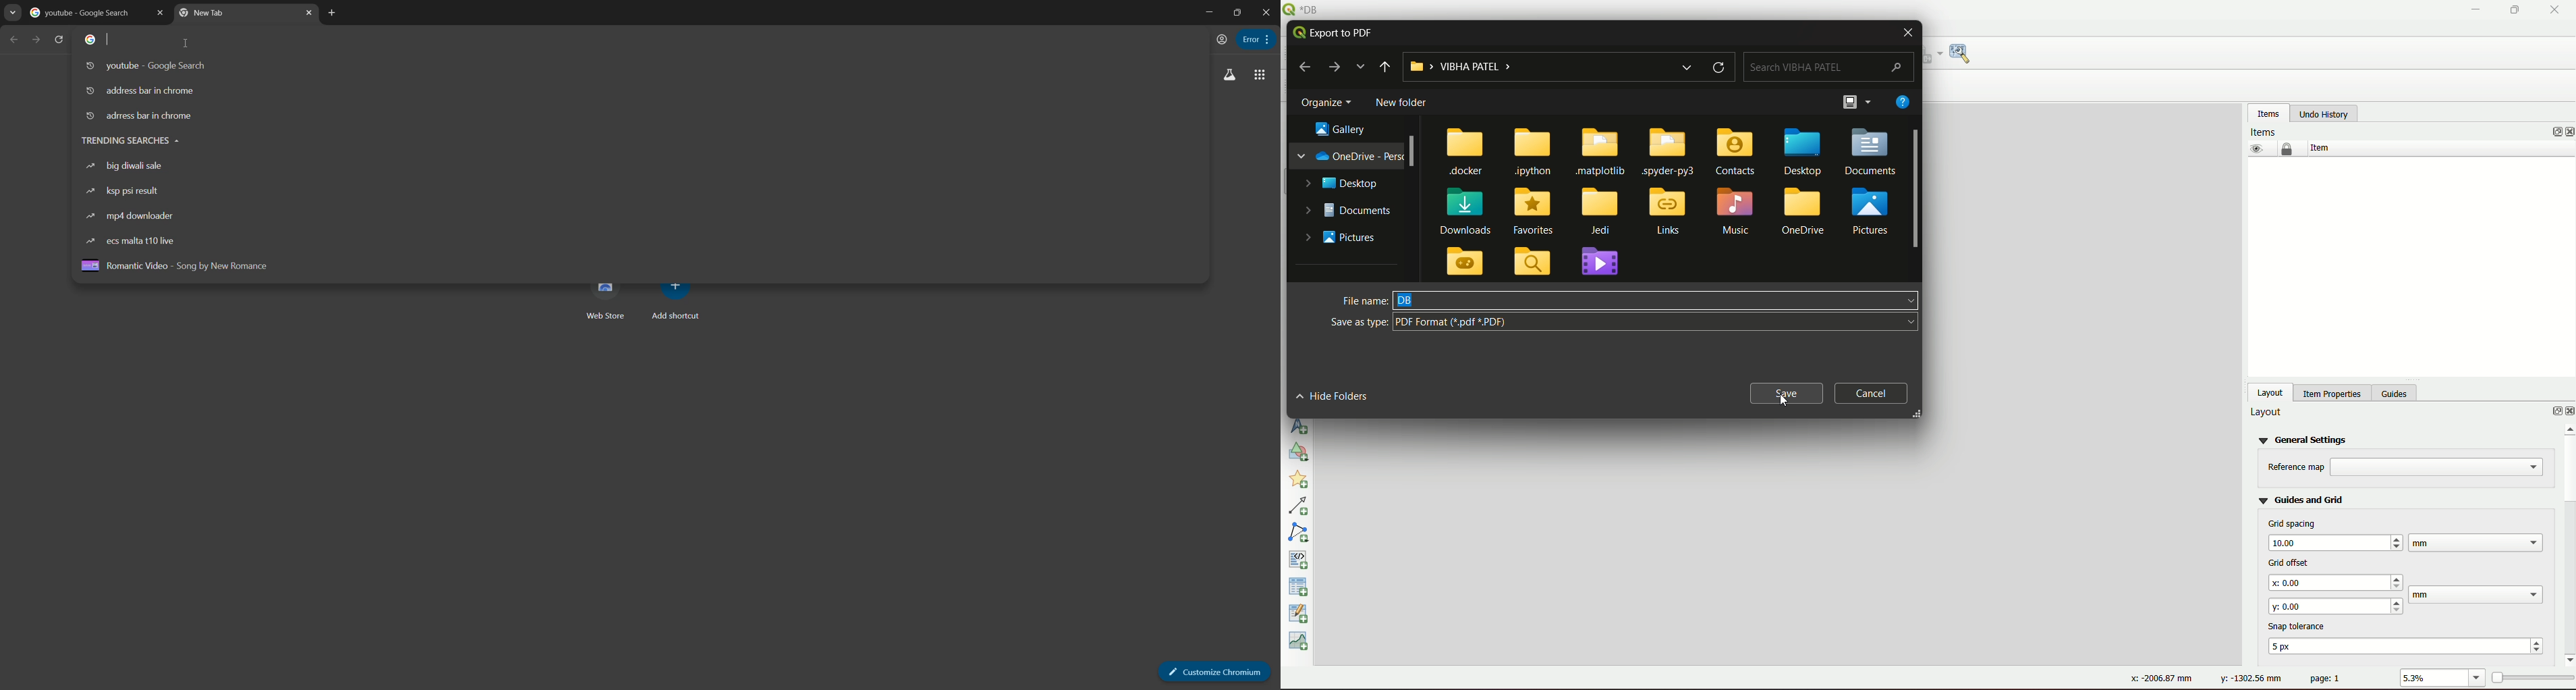 This screenshot has width=2576, height=700. Describe the element at coordinates (131, 142) in the screenshot. I see `trending searches` at that location.